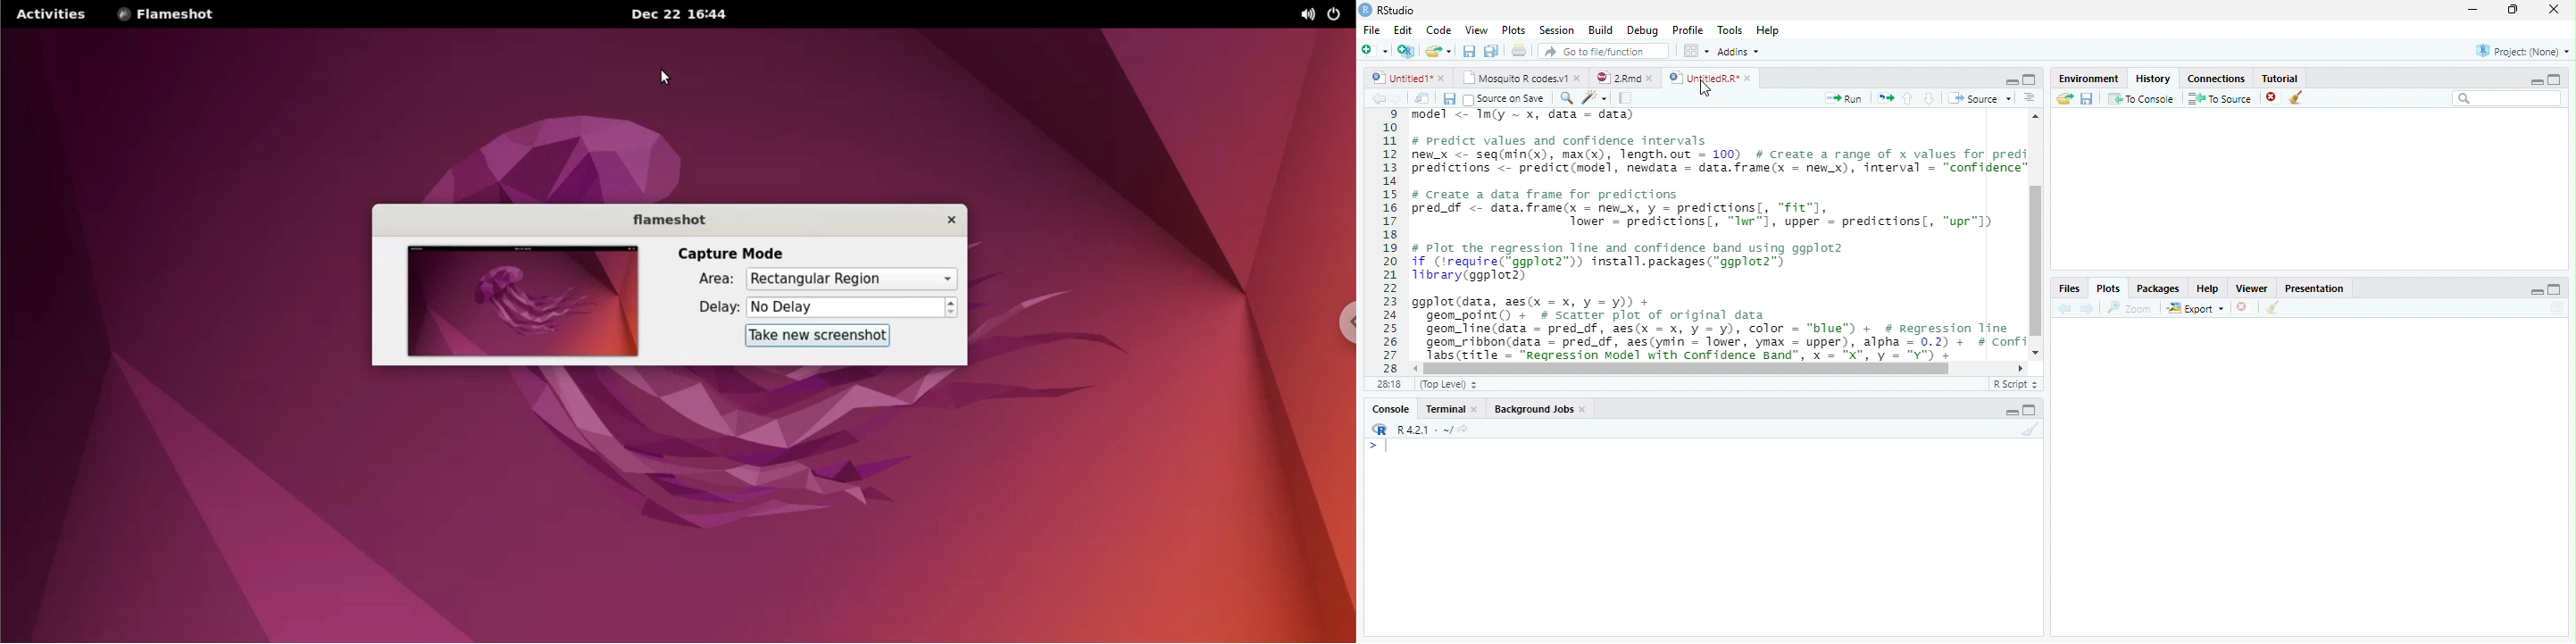  Describe the element at coordinates (1451, 99) in the screenshot. I see `Save ` at that location.